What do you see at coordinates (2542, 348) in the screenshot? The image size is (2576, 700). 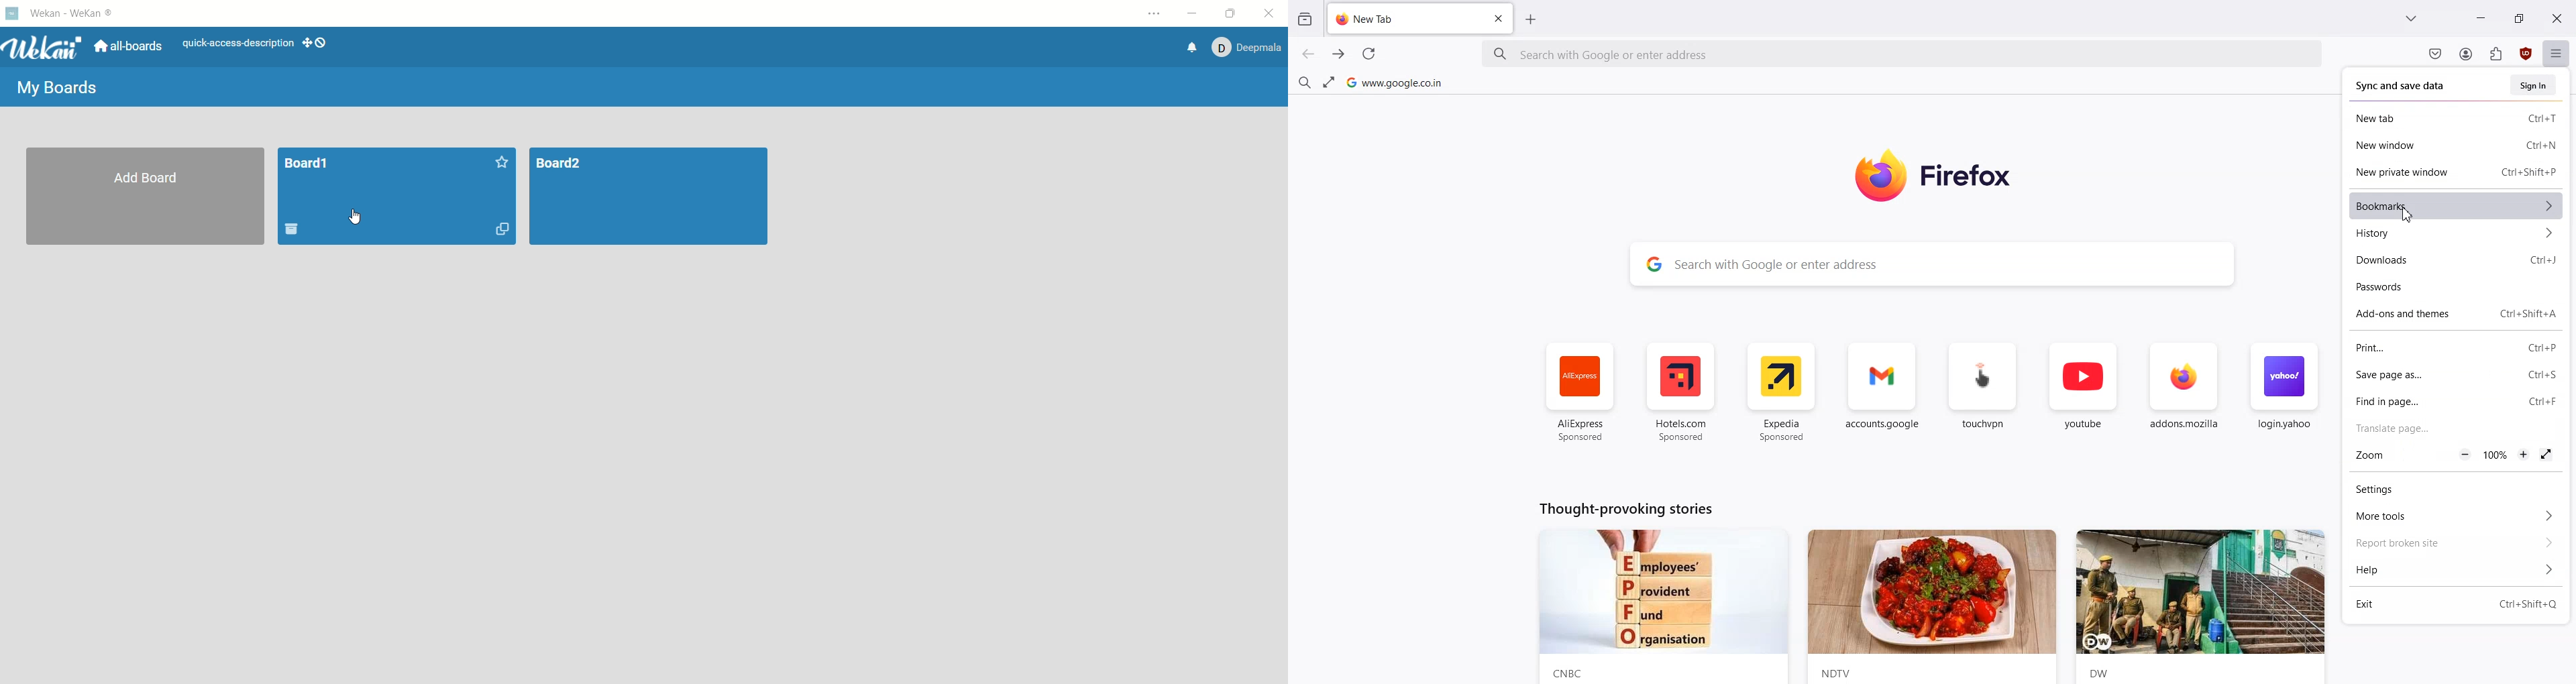 I see `Shortcut key` at bounding box center [2542, 348].